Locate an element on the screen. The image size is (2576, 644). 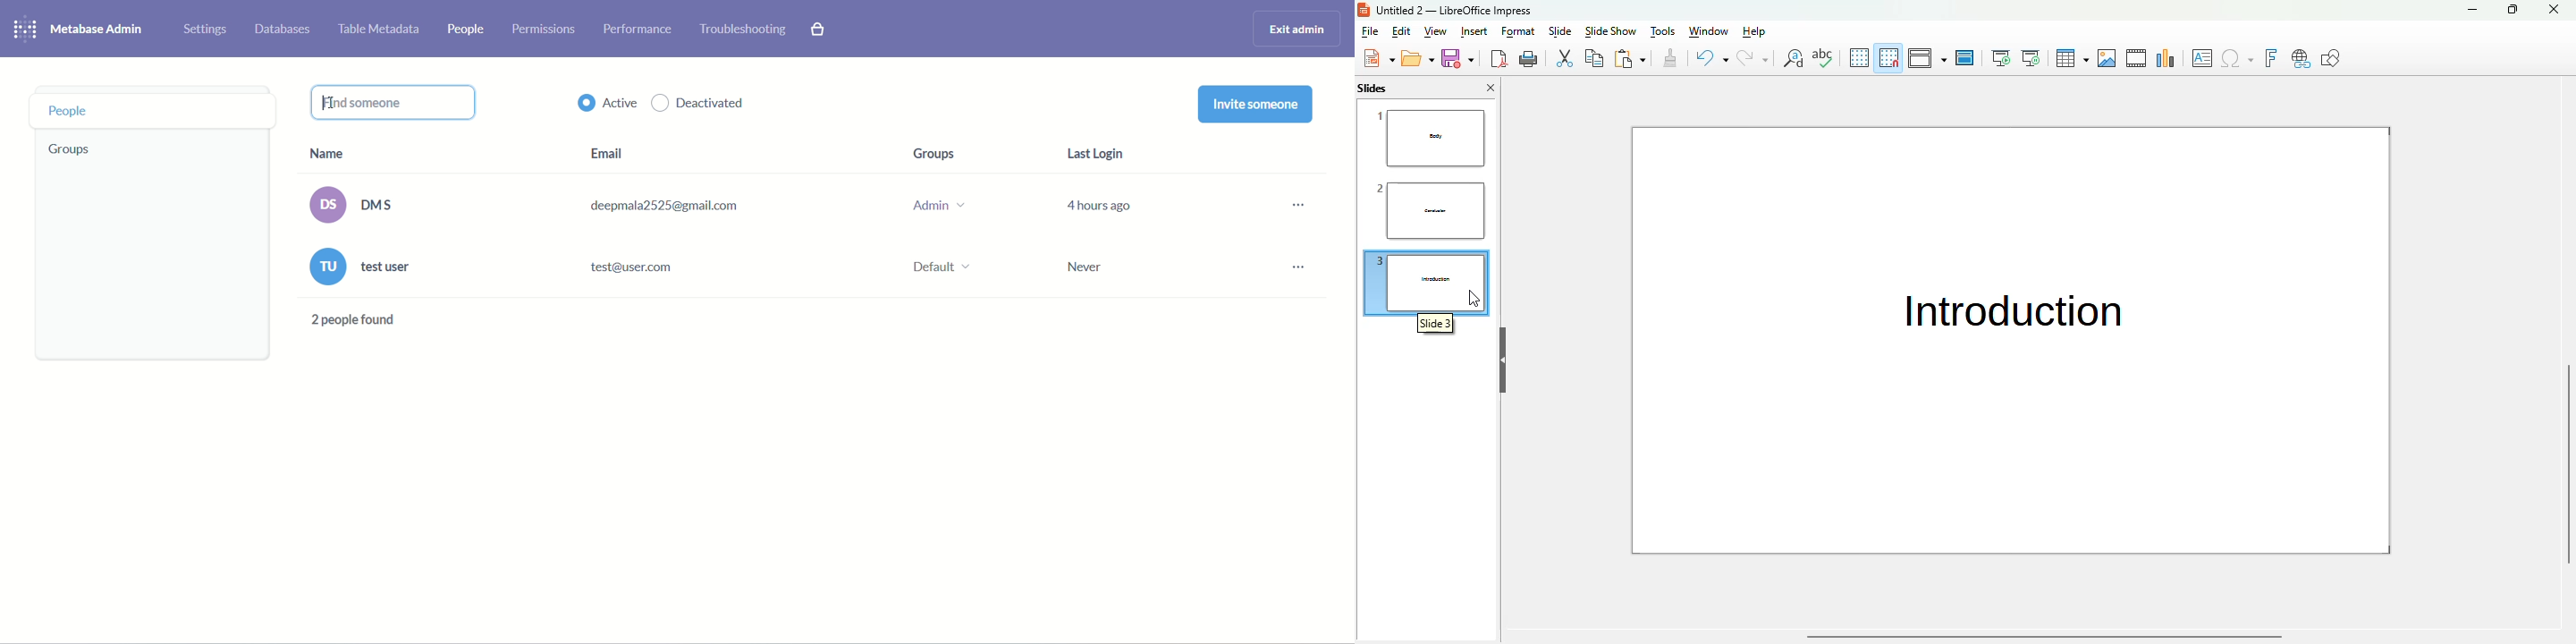
start from current slide is located at coordinates (2031, 58).